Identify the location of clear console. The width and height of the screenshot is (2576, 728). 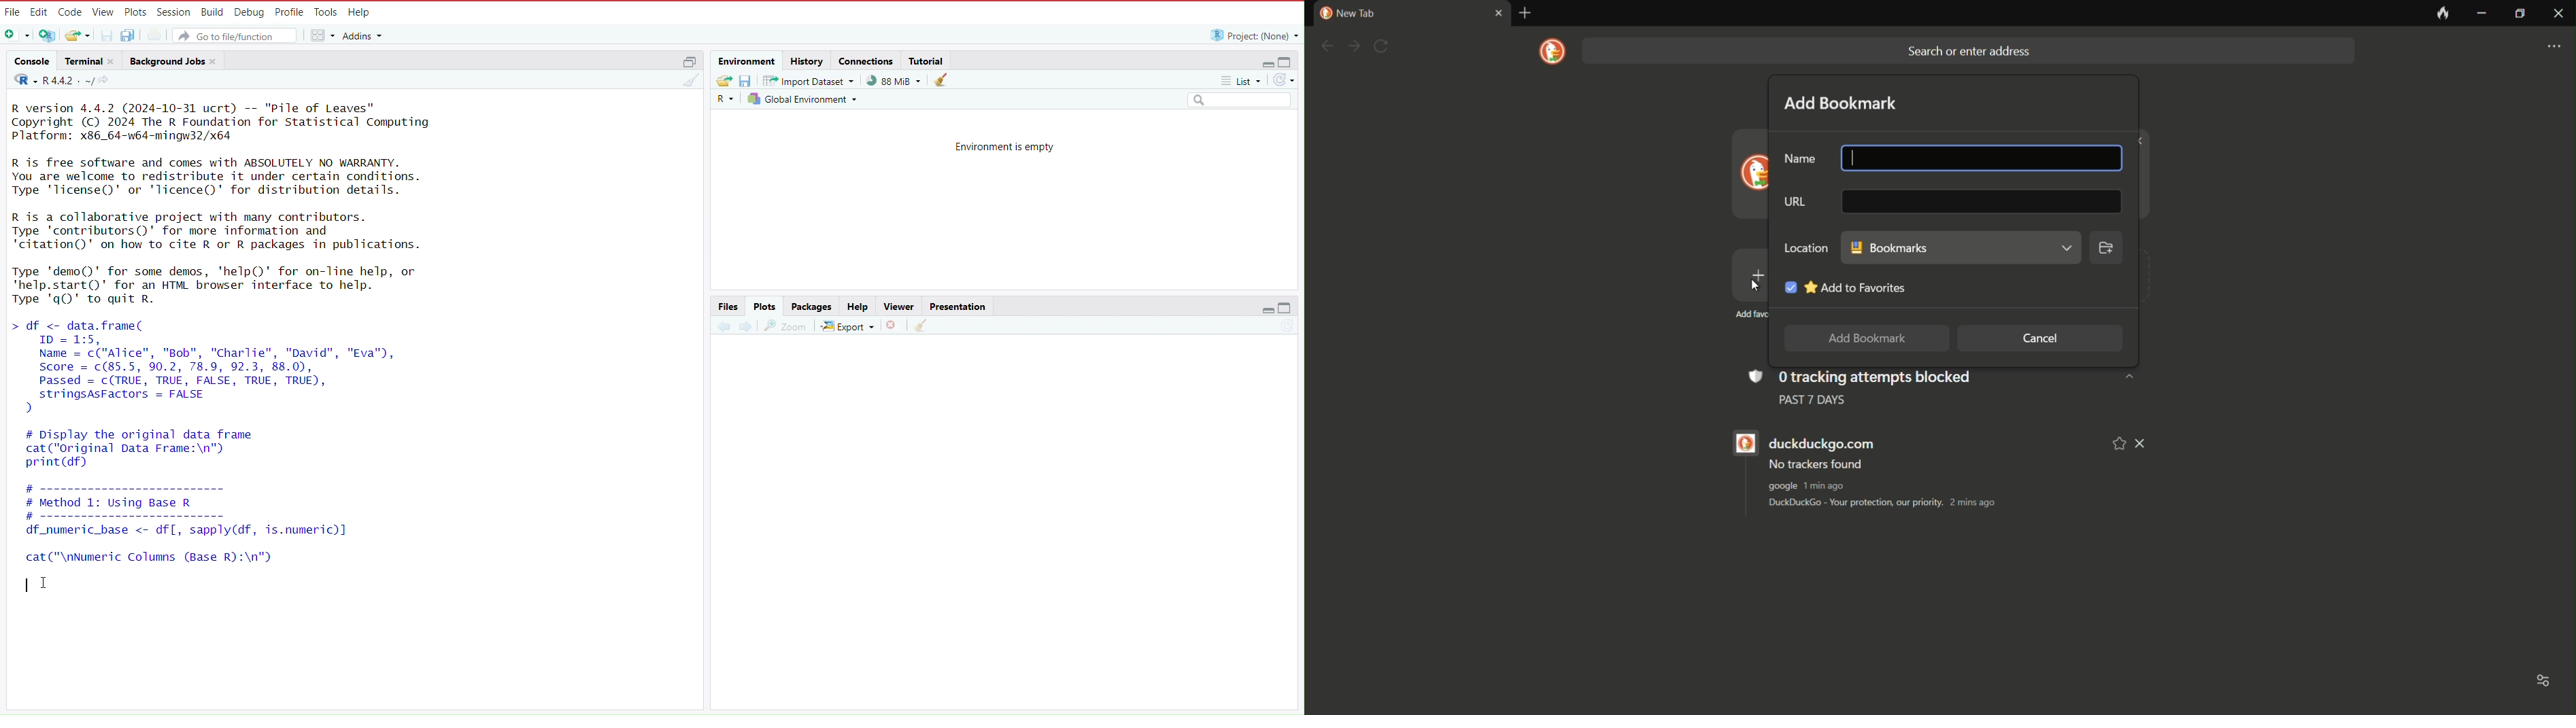
(688, 80).